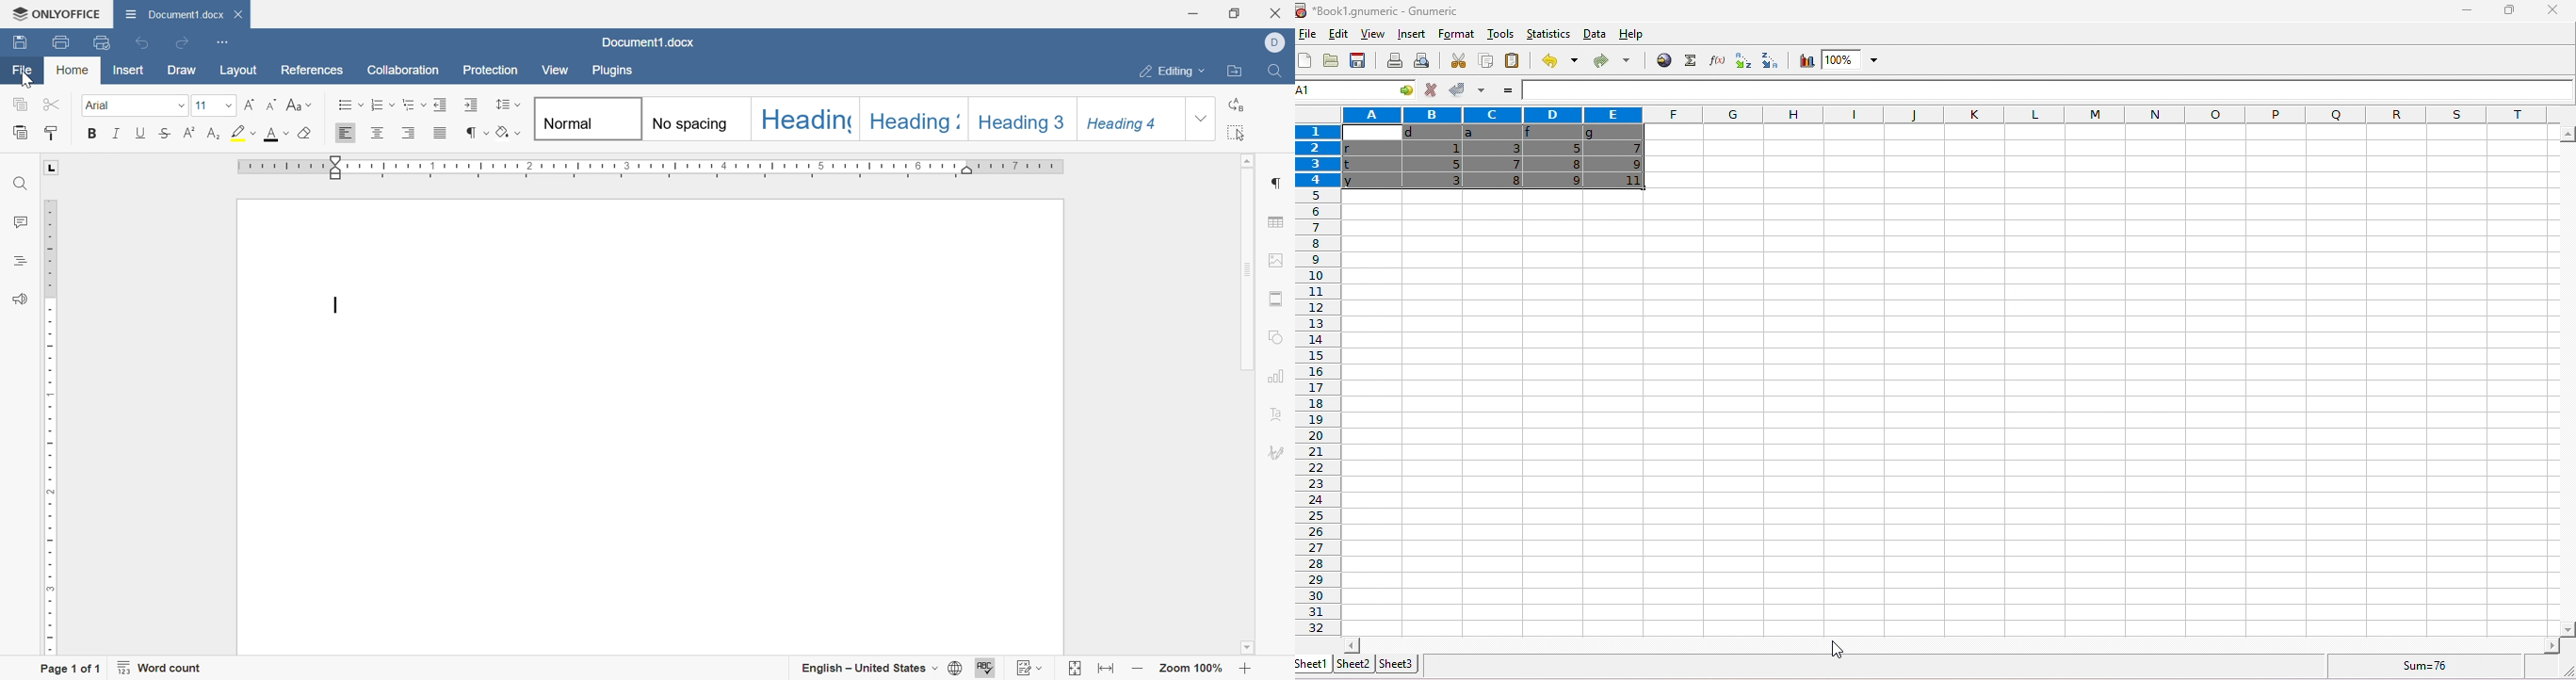 This screenshot has width=2576, height=700. I want to click on restore down, so click(1237, 11).